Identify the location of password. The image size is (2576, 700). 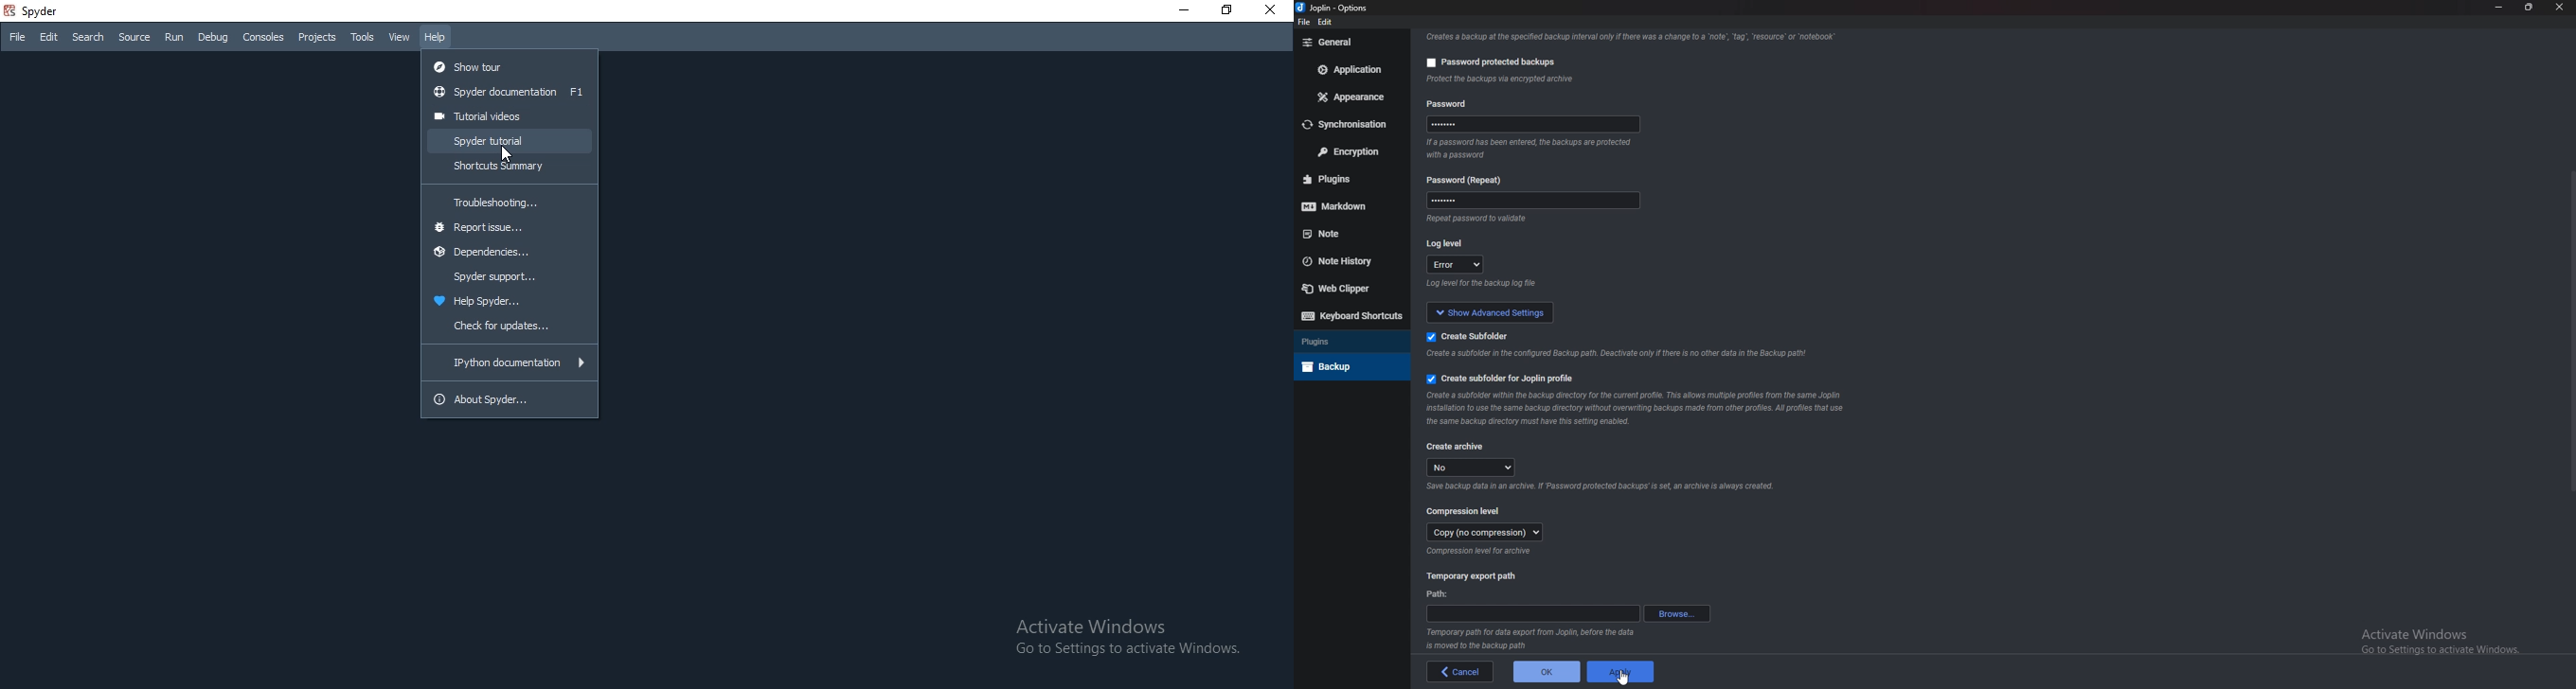
(1537, 124).